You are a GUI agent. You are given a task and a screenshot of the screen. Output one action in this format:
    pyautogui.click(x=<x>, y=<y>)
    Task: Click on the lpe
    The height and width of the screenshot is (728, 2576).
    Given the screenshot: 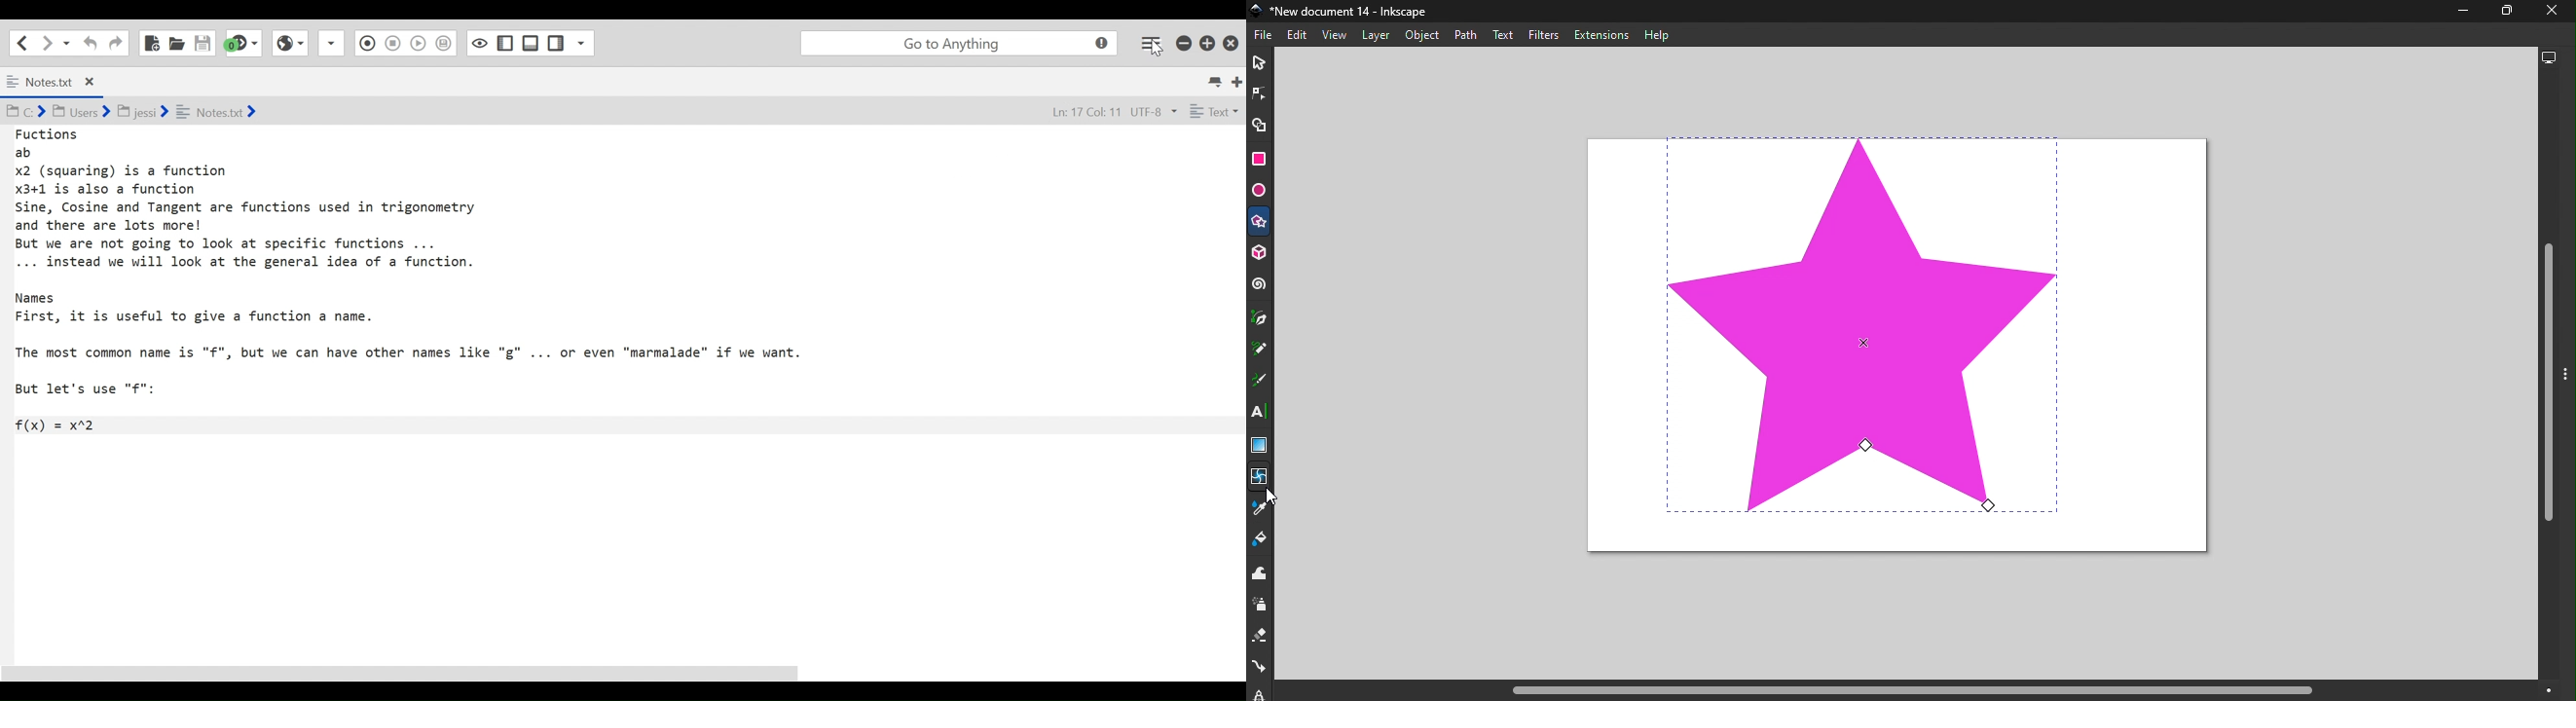 What is the action you would take?
    pyautogui.click(x=1255, y=692)
    